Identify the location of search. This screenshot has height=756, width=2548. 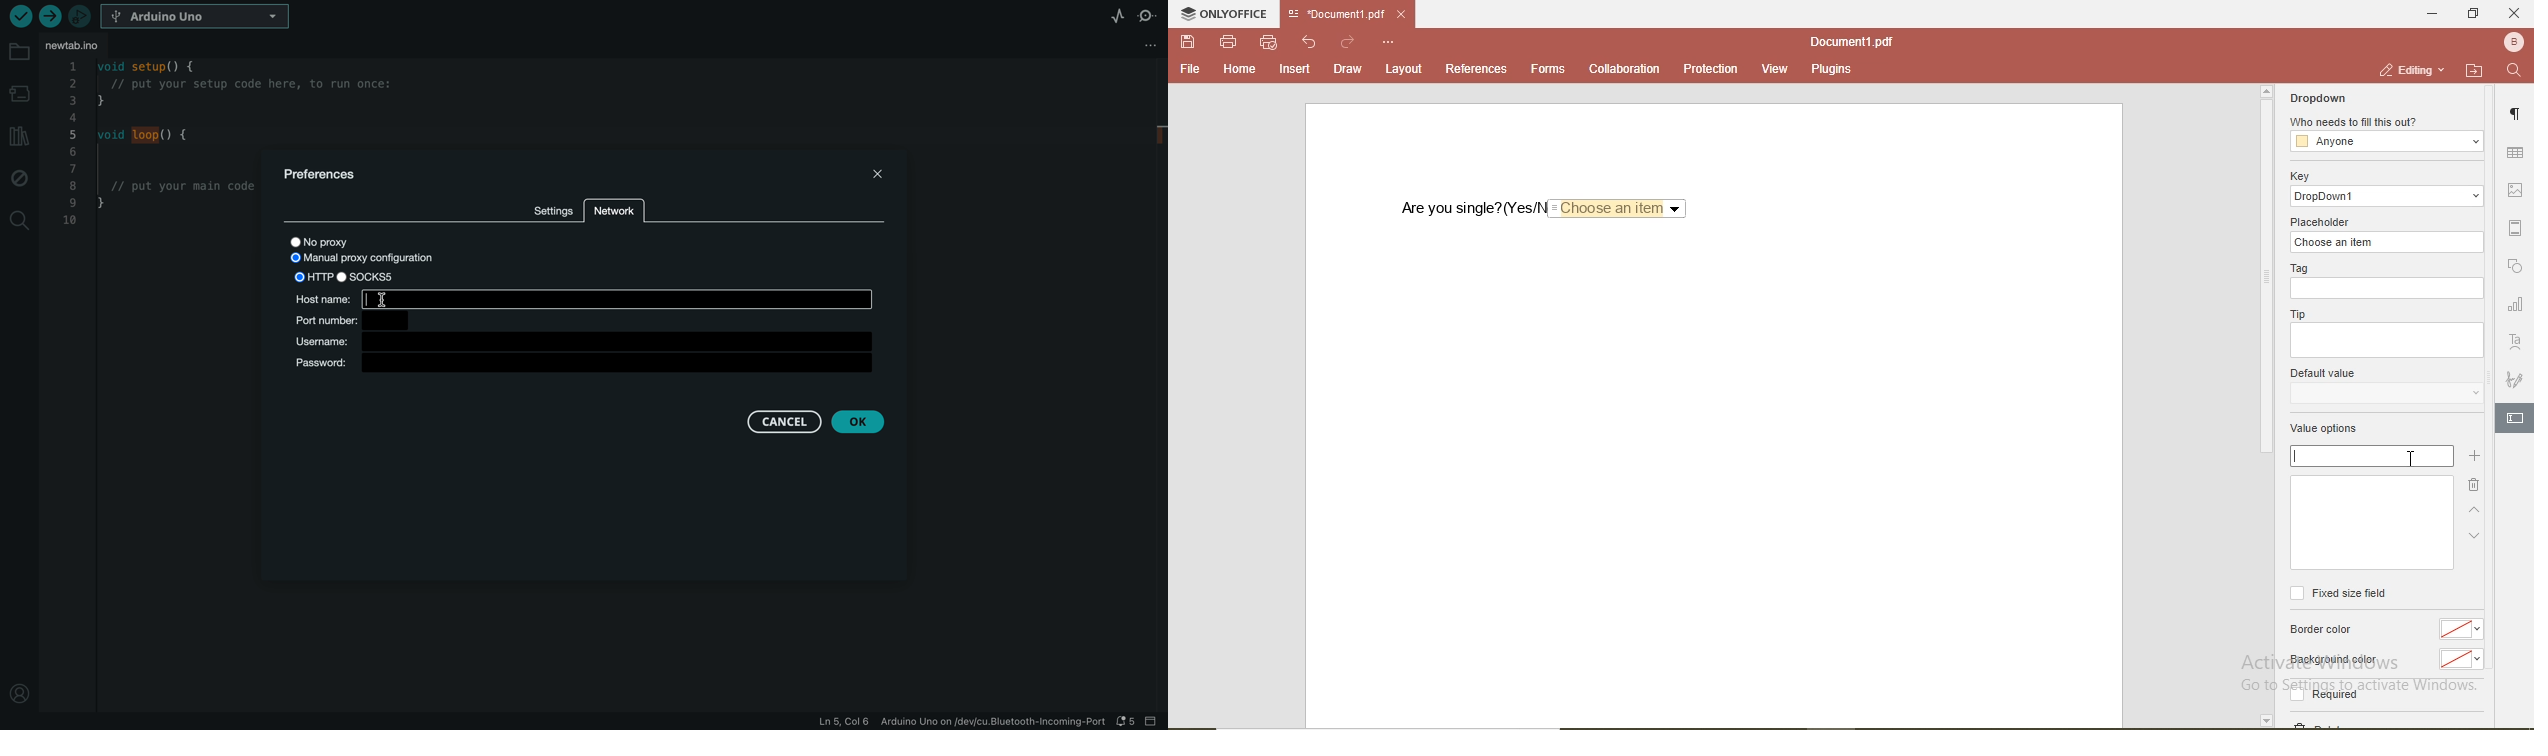
(2517, 73).